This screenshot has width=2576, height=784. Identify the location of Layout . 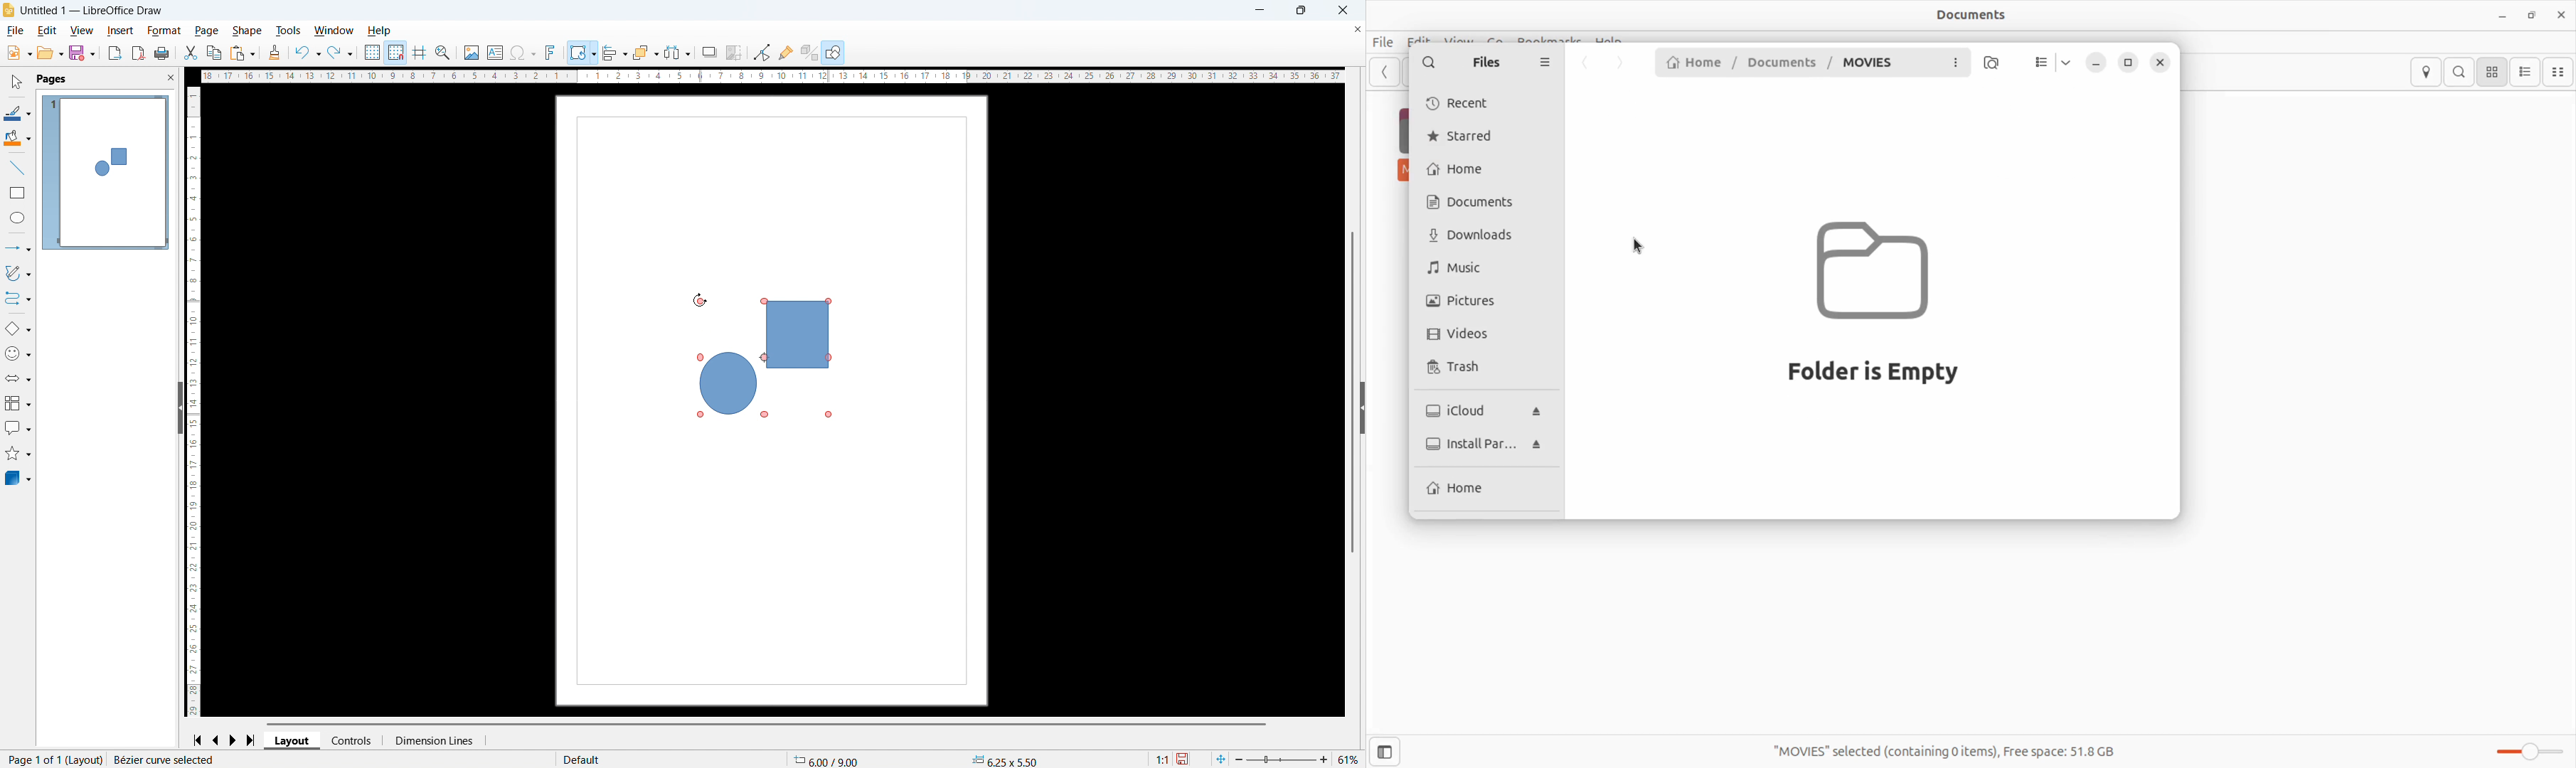
(292, 741).